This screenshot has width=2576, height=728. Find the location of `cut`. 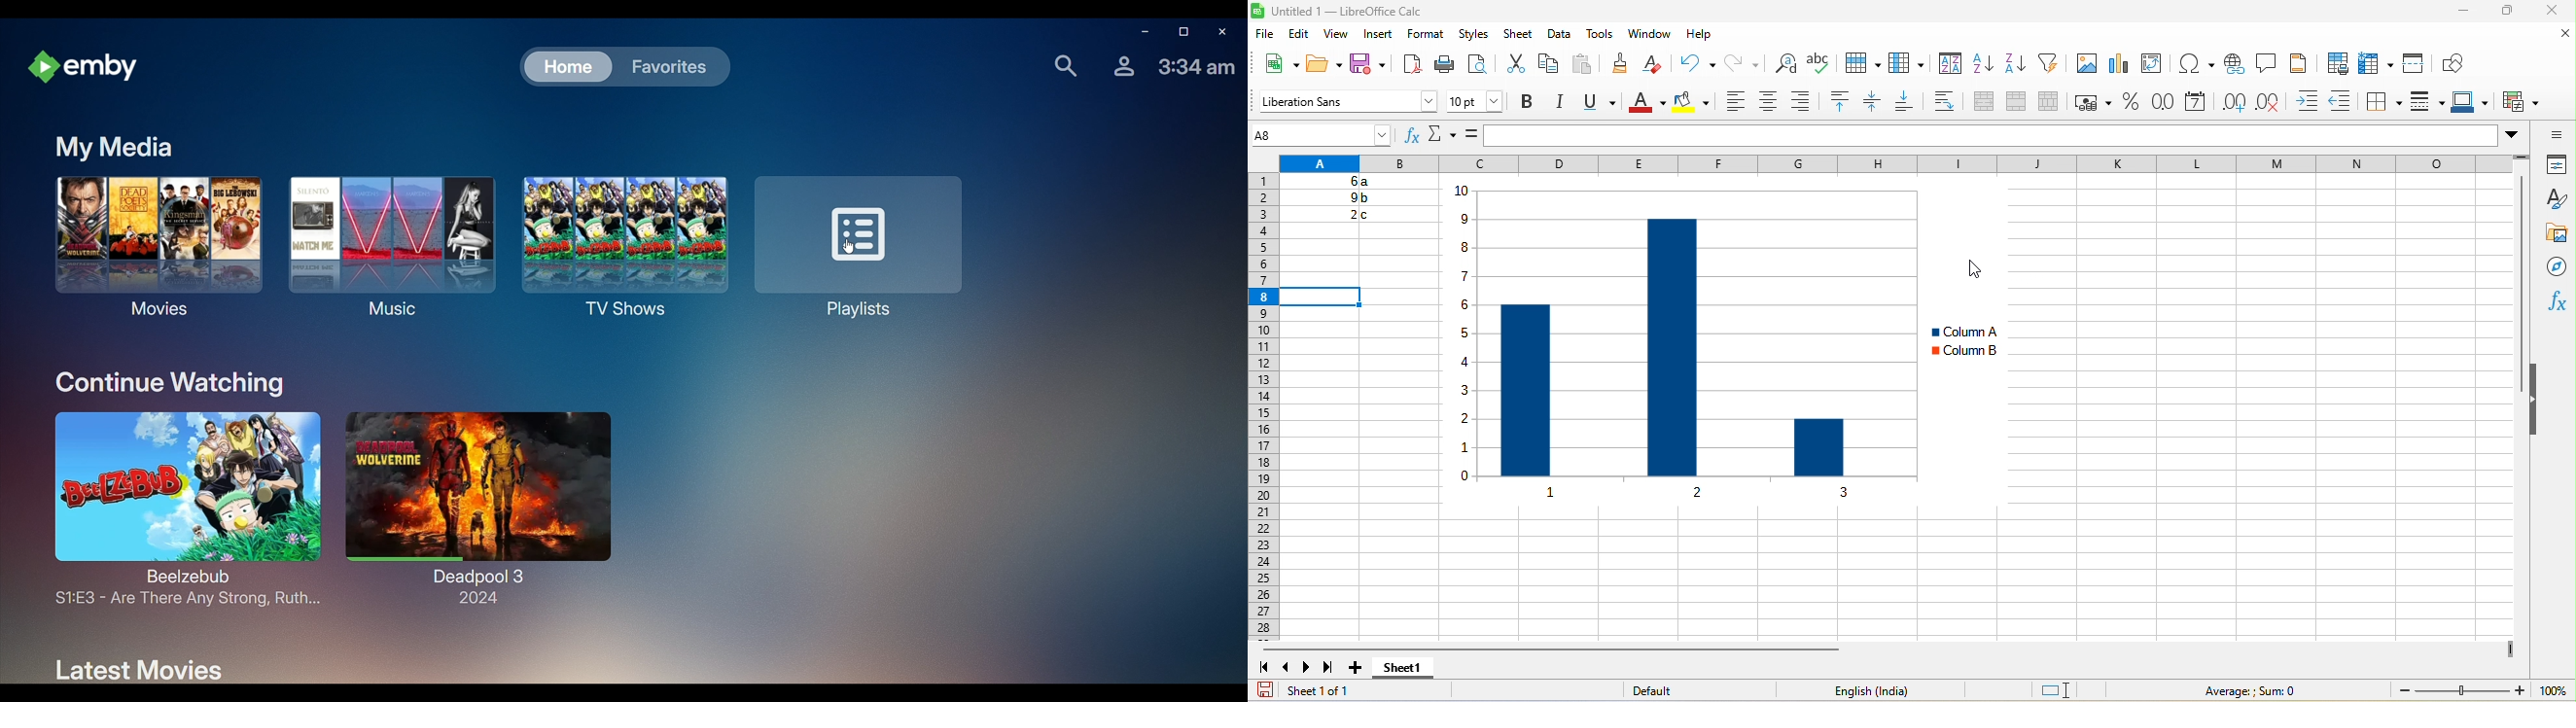

cut is located at coordinates (1514, 65).